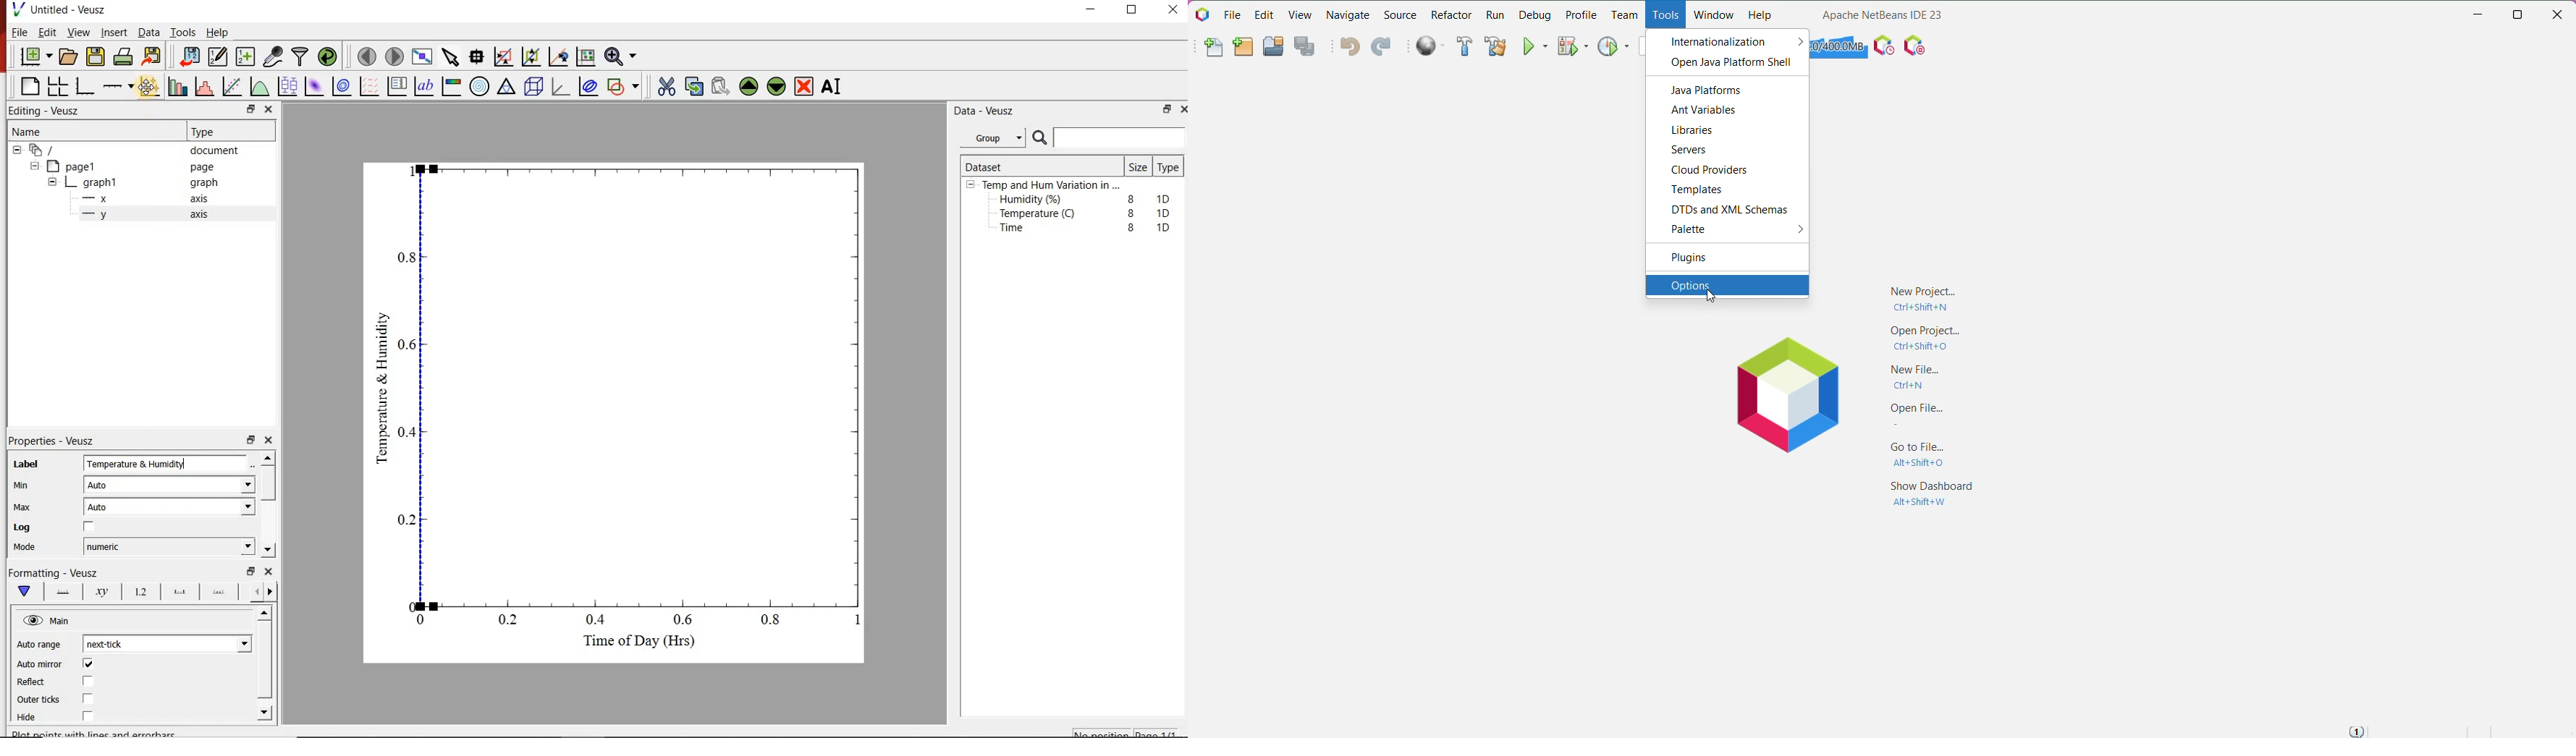 The height and width of the screenshot is (756, 2576). Describe the element at coordinates (189, 55) in the screenshot. I see `import data into Veusz` at that location.